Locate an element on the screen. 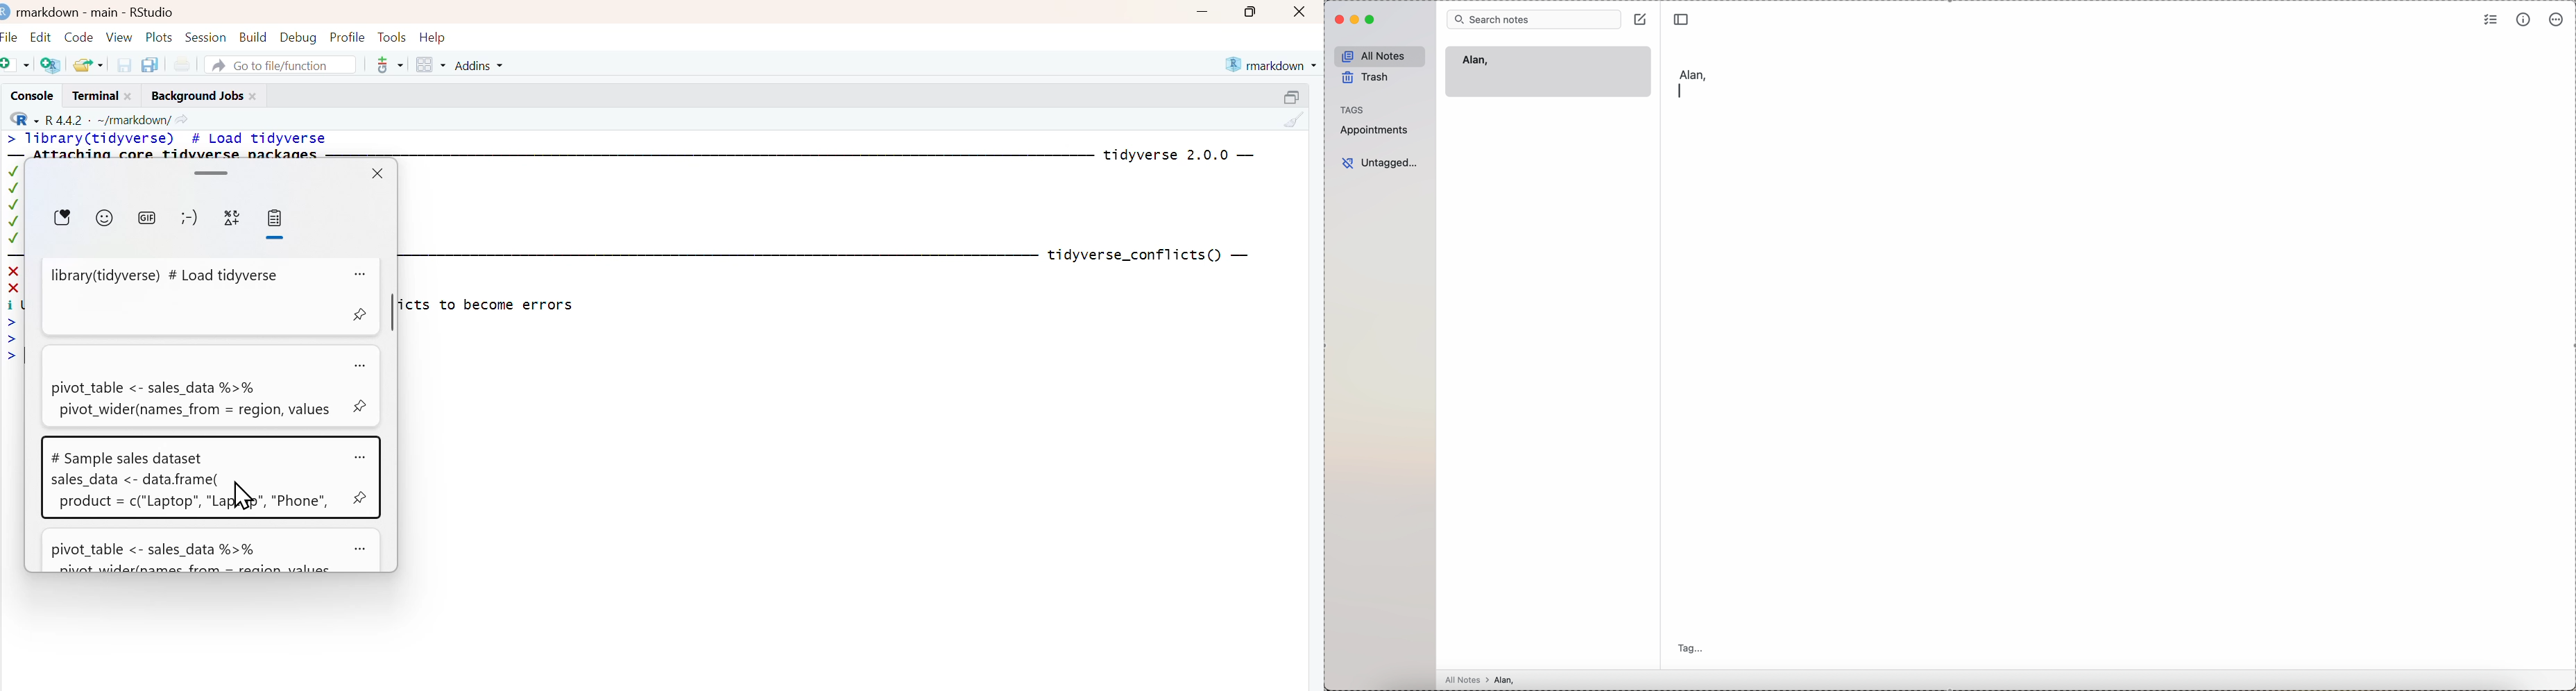 This screenshot has width=2576, height=700. vertical scrollbar is located at coordinates (393, 314).